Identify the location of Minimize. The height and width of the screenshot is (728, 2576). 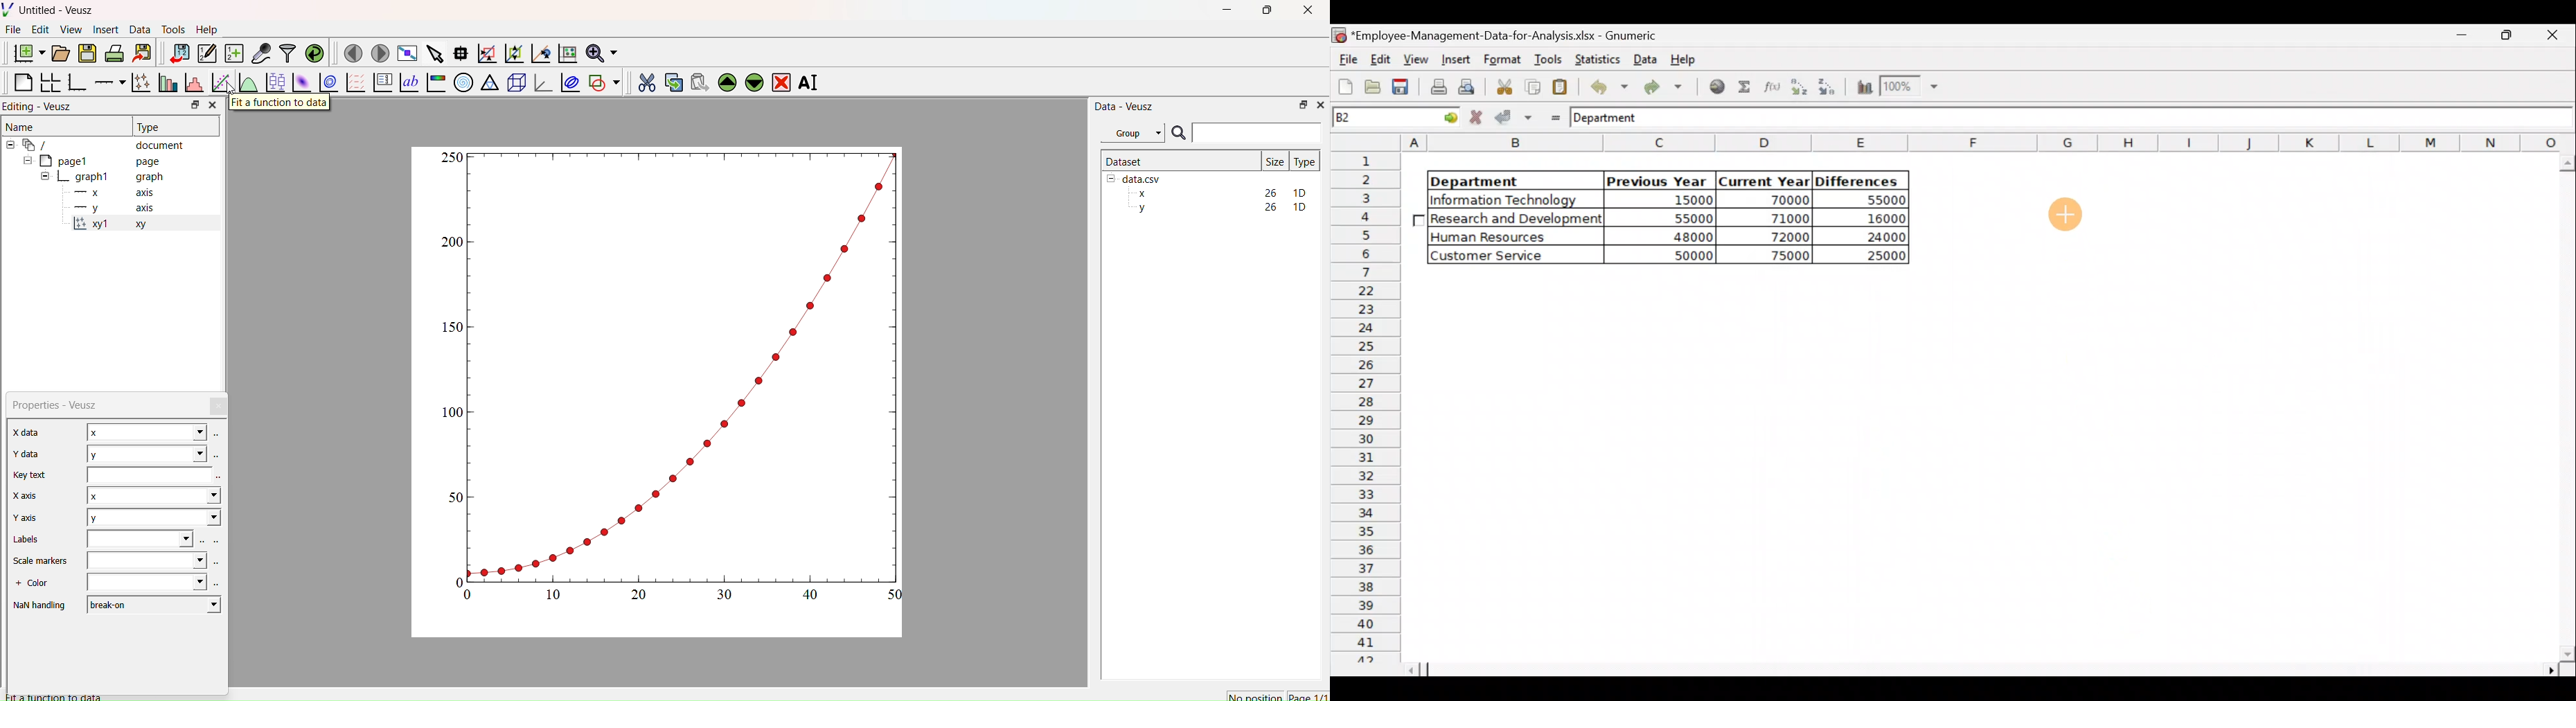
(2507, 40).